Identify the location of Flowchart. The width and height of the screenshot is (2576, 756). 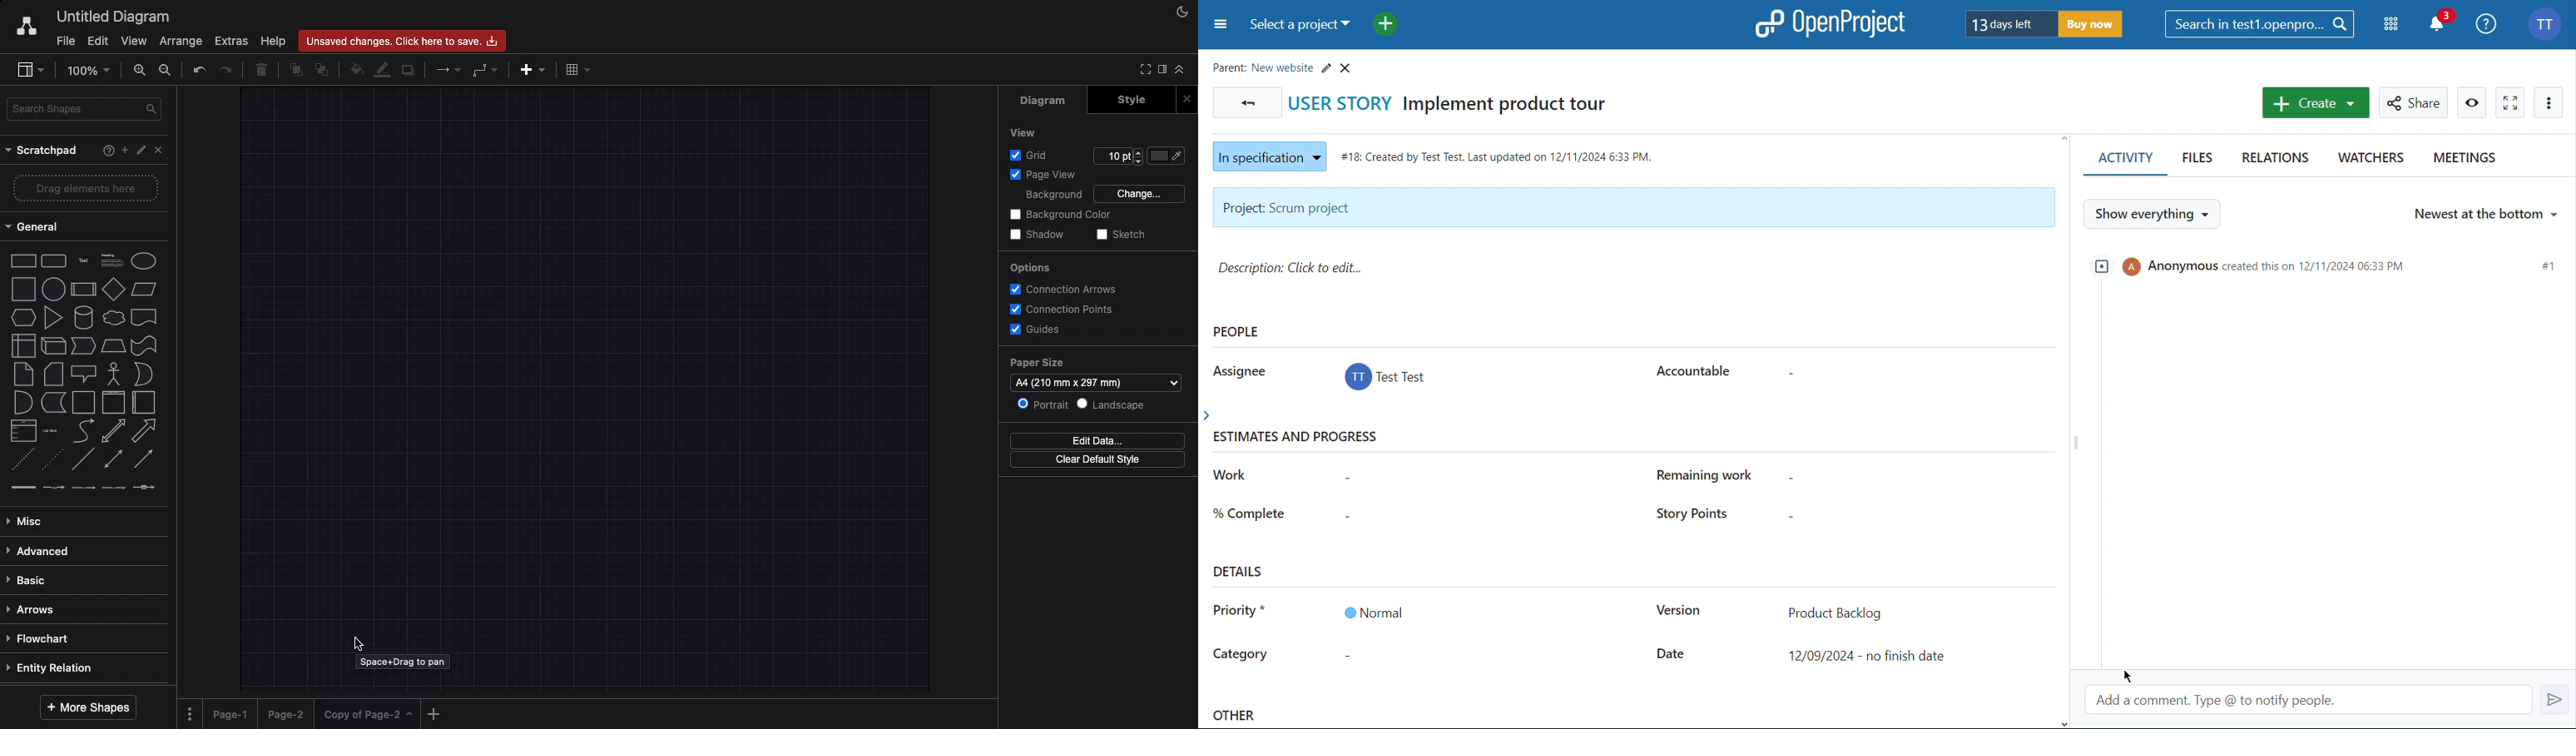
(42, 640).